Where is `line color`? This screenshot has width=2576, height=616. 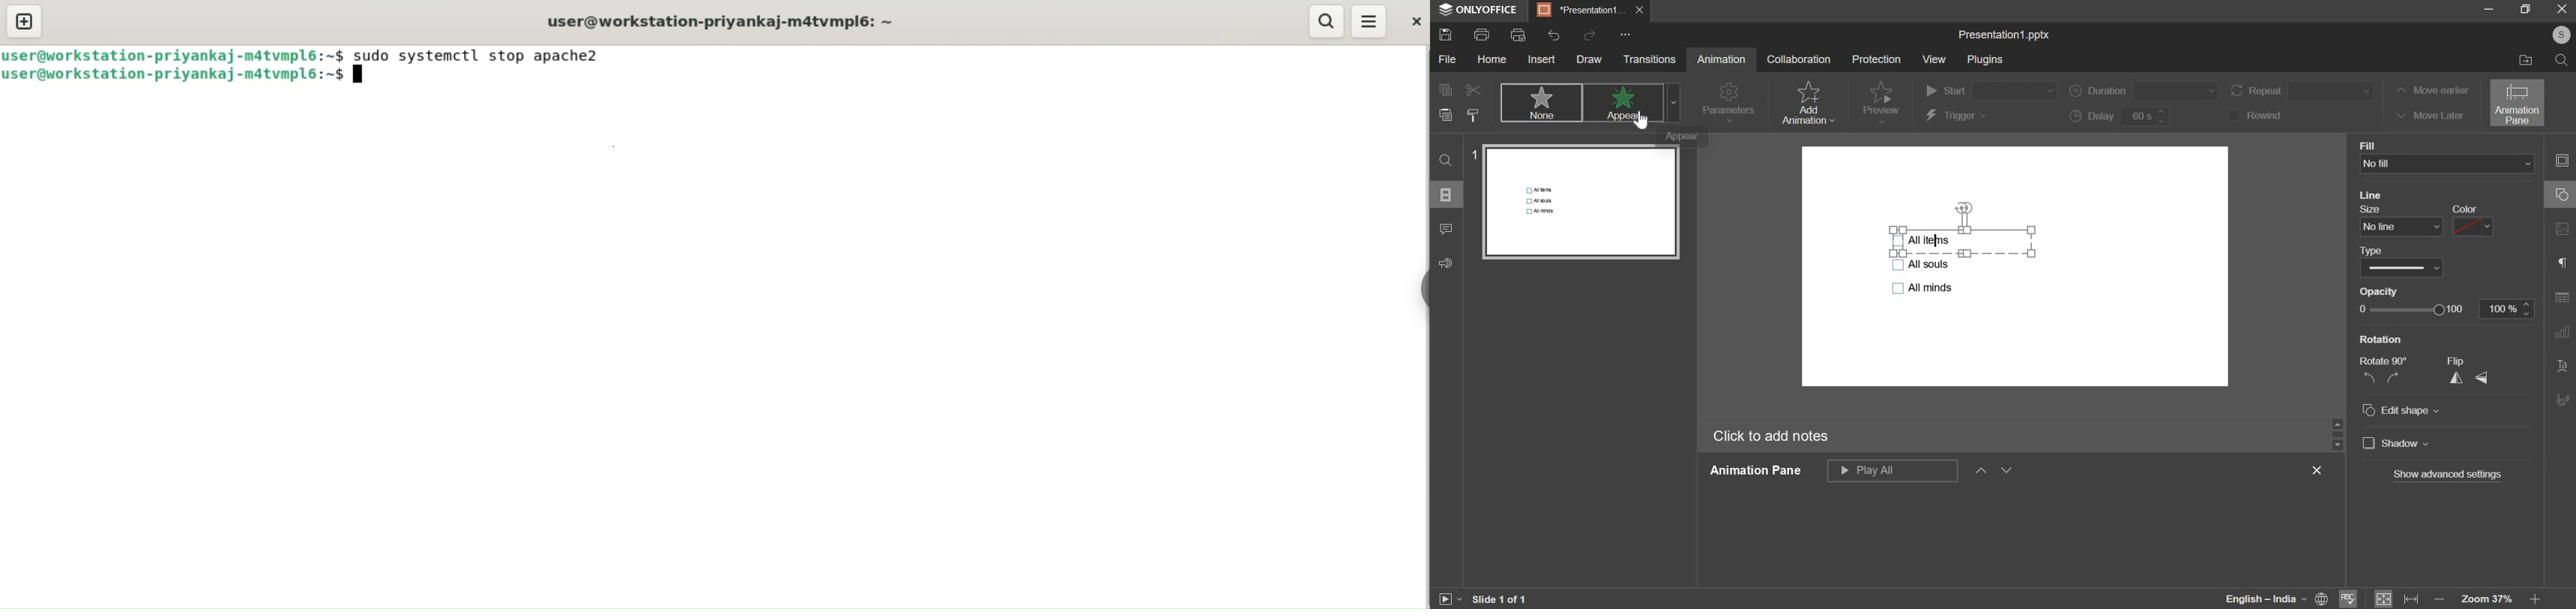 line color is located at coordinates (2473, 226).